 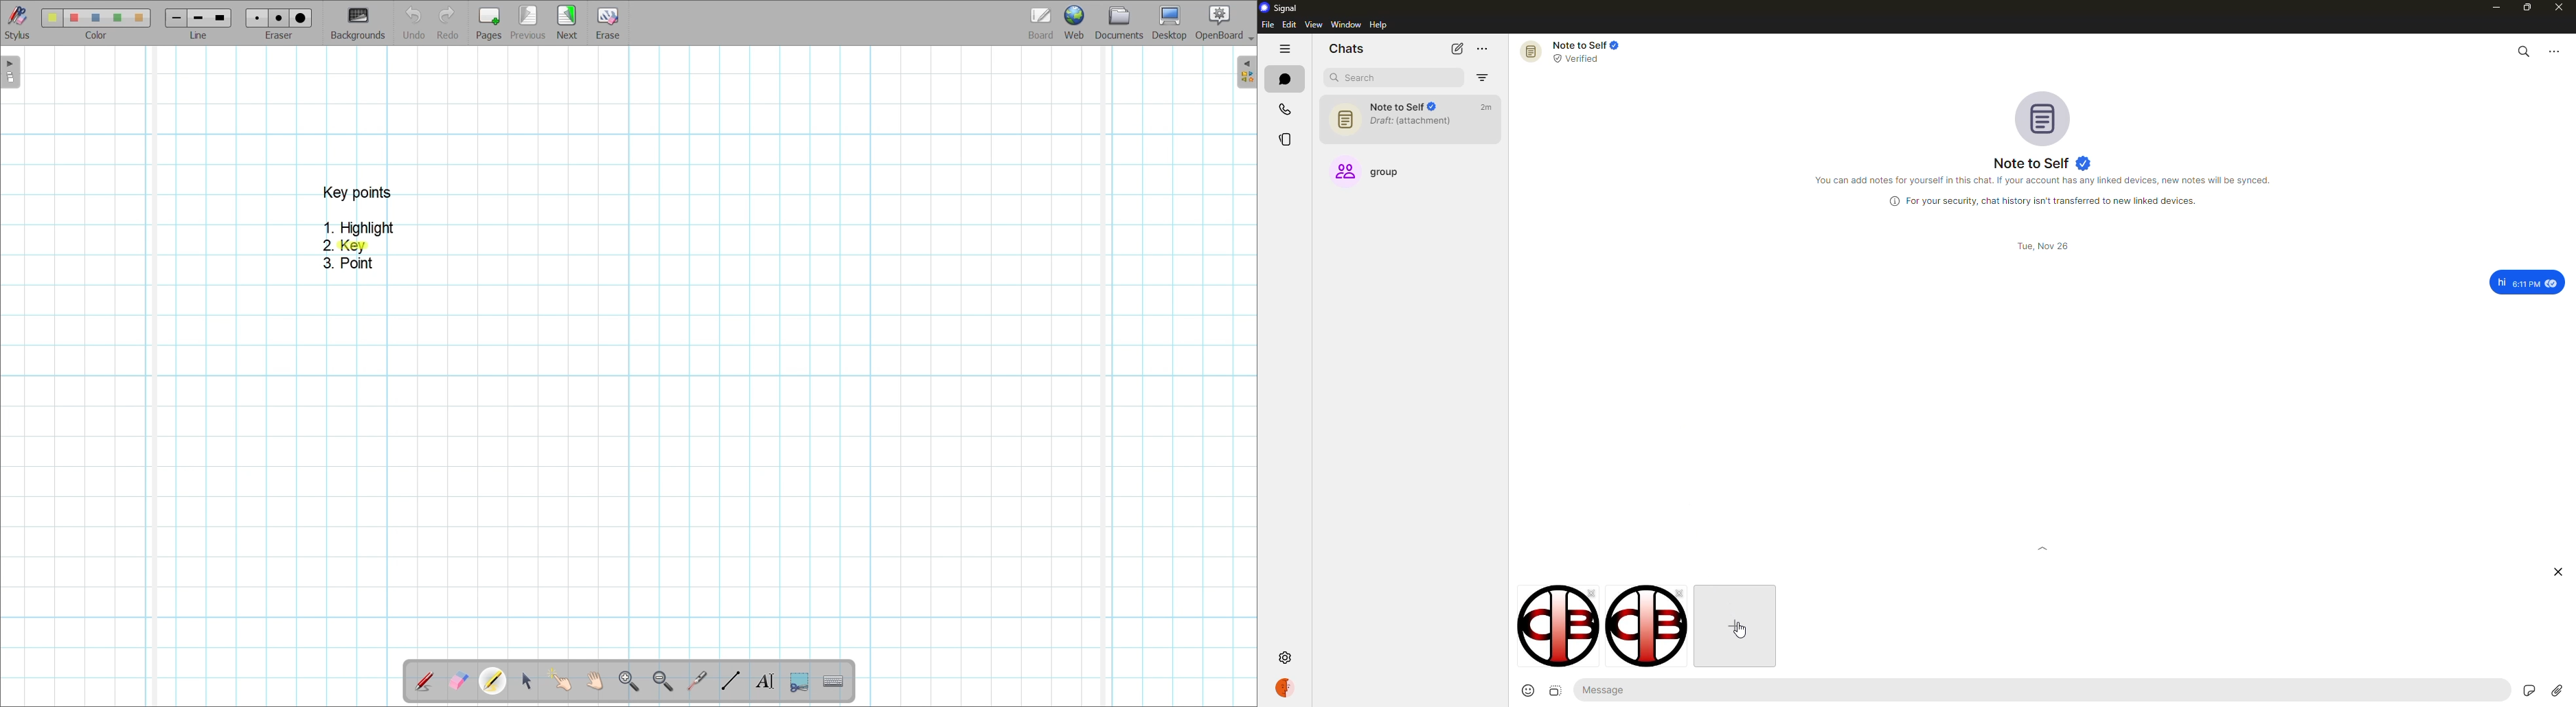 What do you see at coordinates (594, 681) in the screenshot?
I see `Scroll page` at bounding box center [594, 681].